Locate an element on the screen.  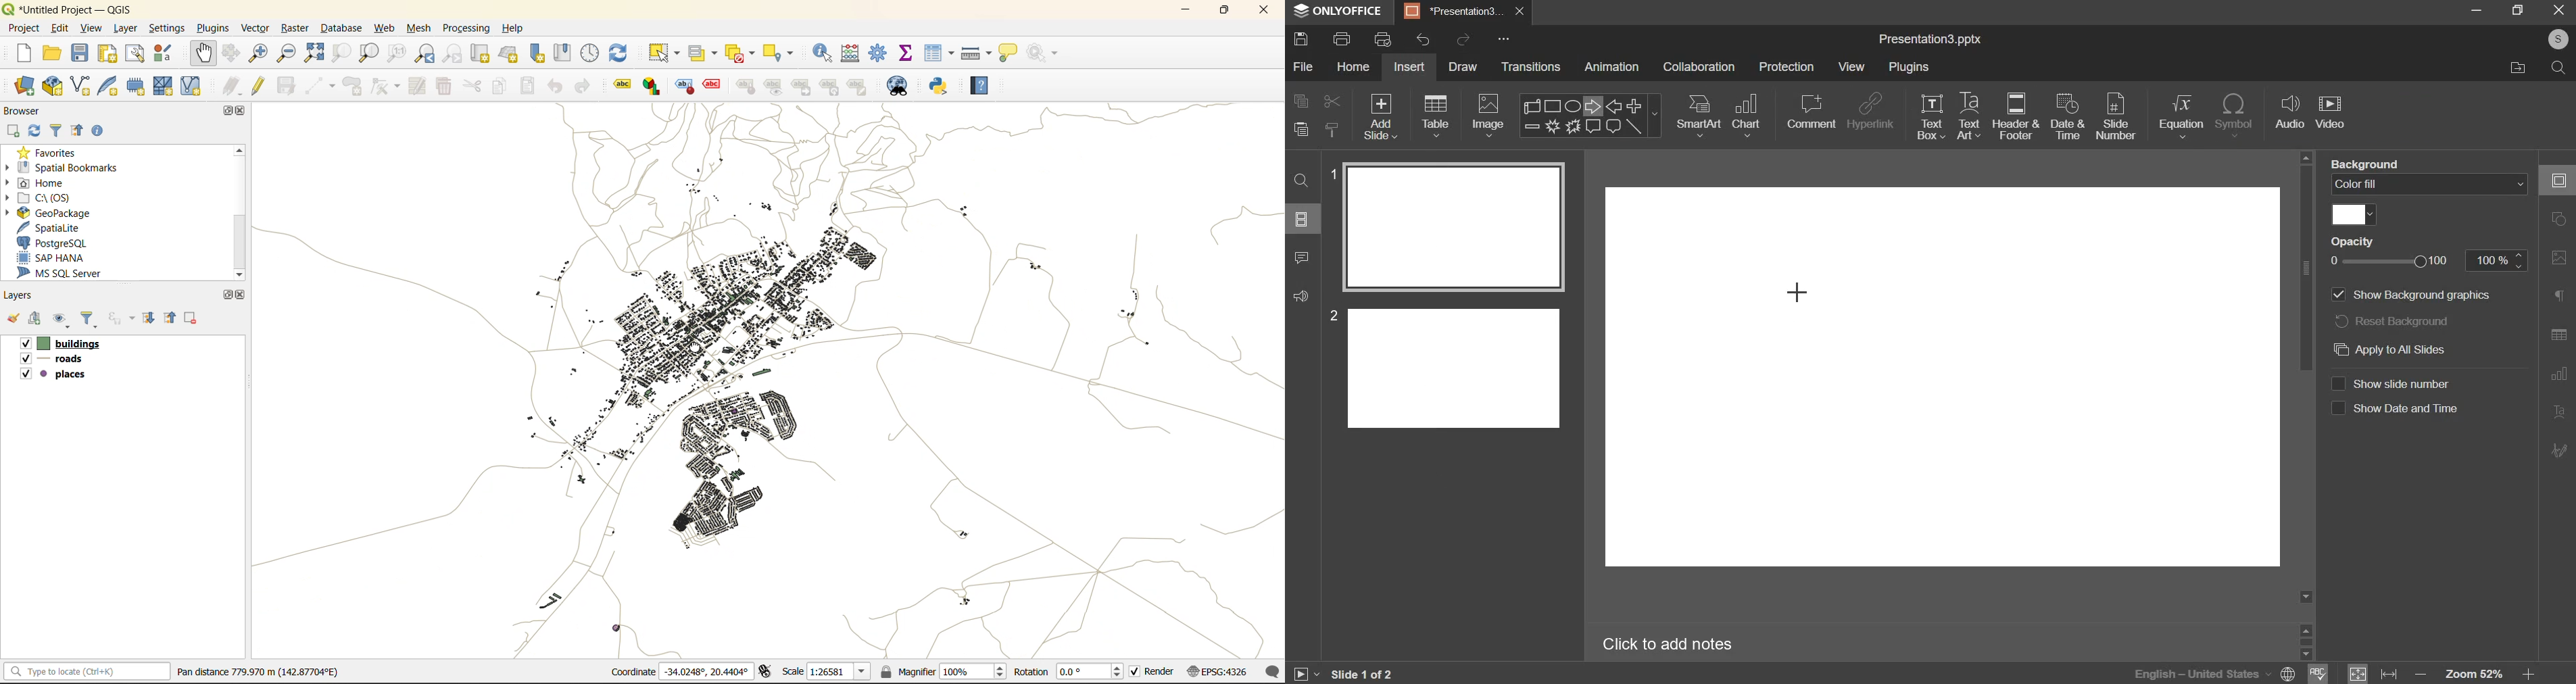
collapse all is located at coordinates (80, 130).